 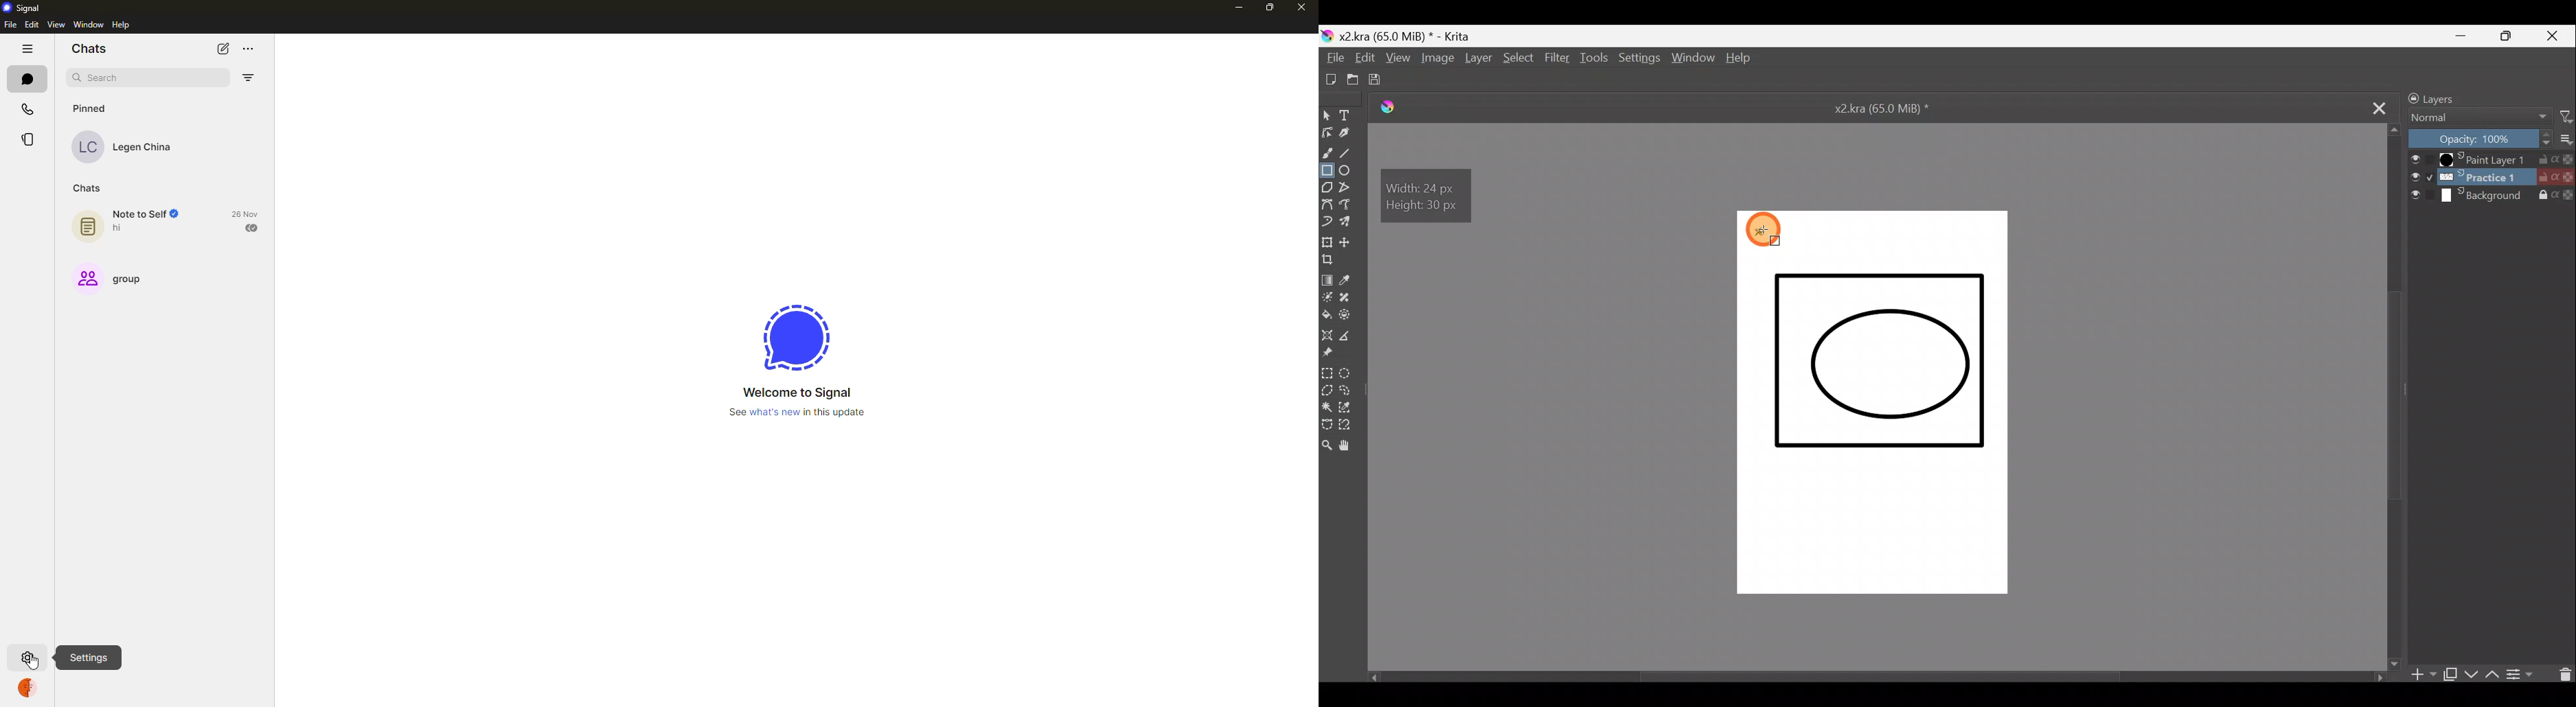 What do you see at coordinates (27, 49) in the screenshot?
I see `hide tabs` at bounding box center [27, 49].